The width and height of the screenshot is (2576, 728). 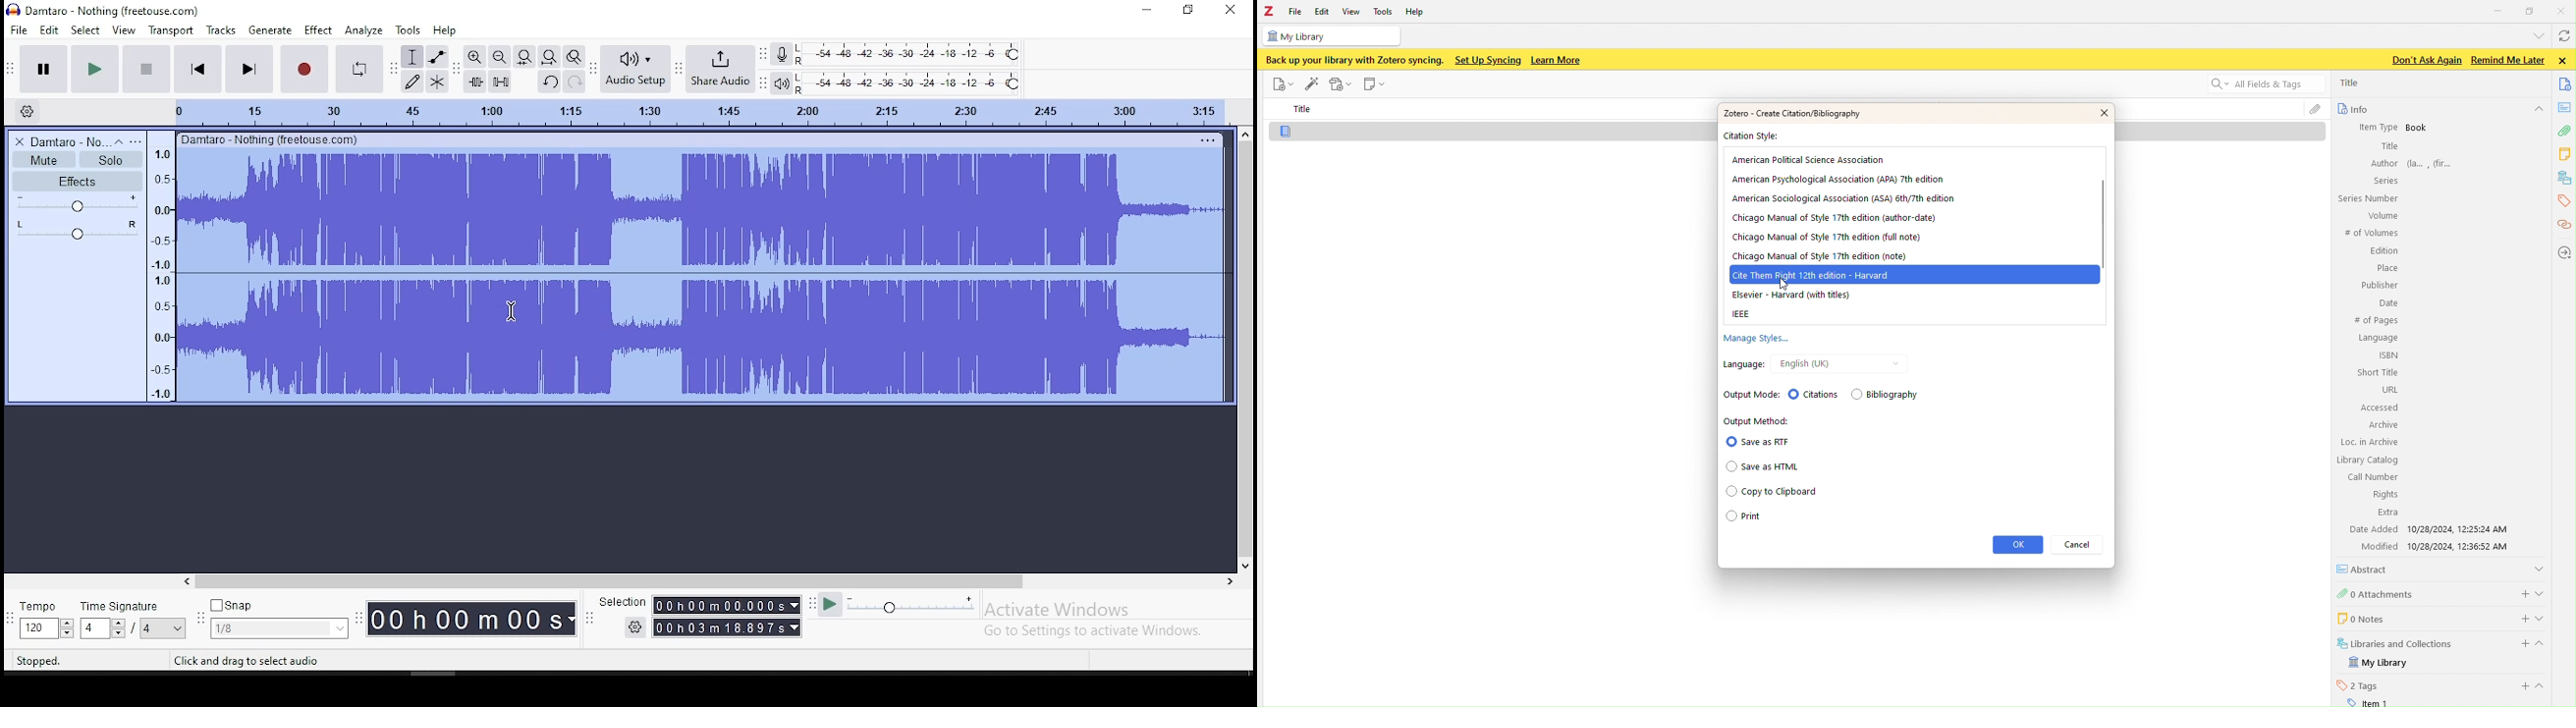 What do you see at coordinates (500, 56) in the screenshot?
I see `zoom out` at bounding box center [500, 56].